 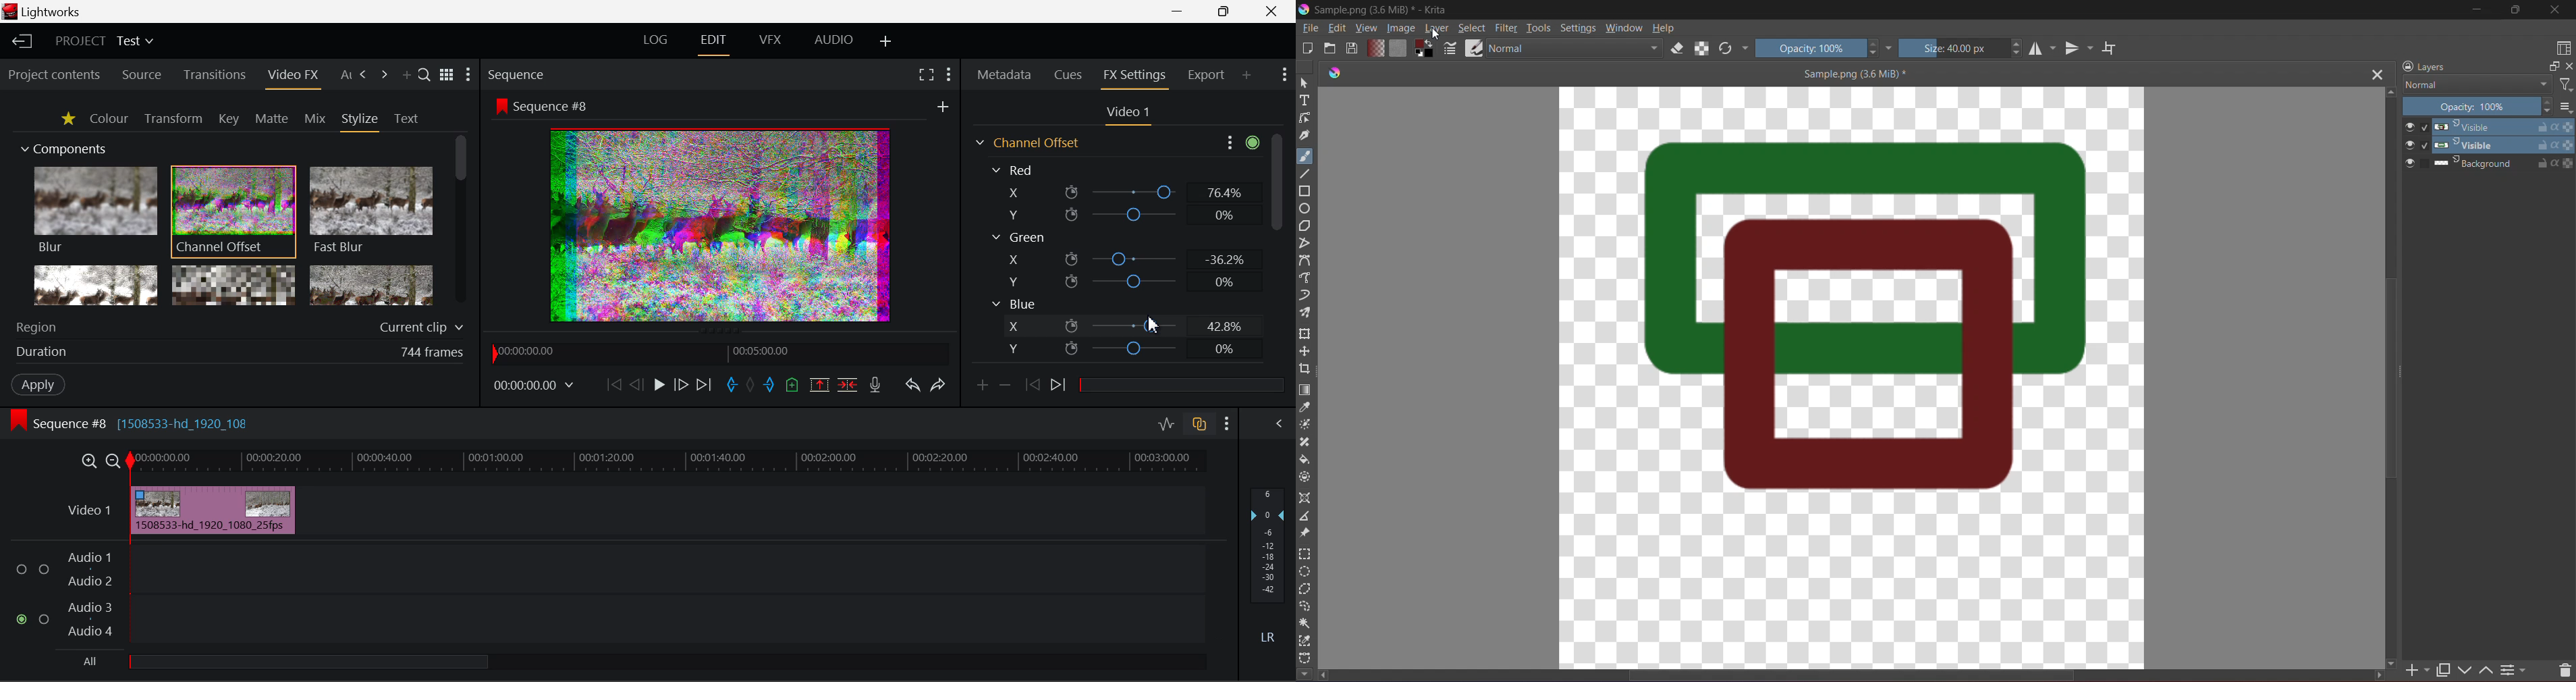 What do you see at coordinates (2424, 66) in the screenshot?
I see `Layers` at bounding box center [2424, 66].